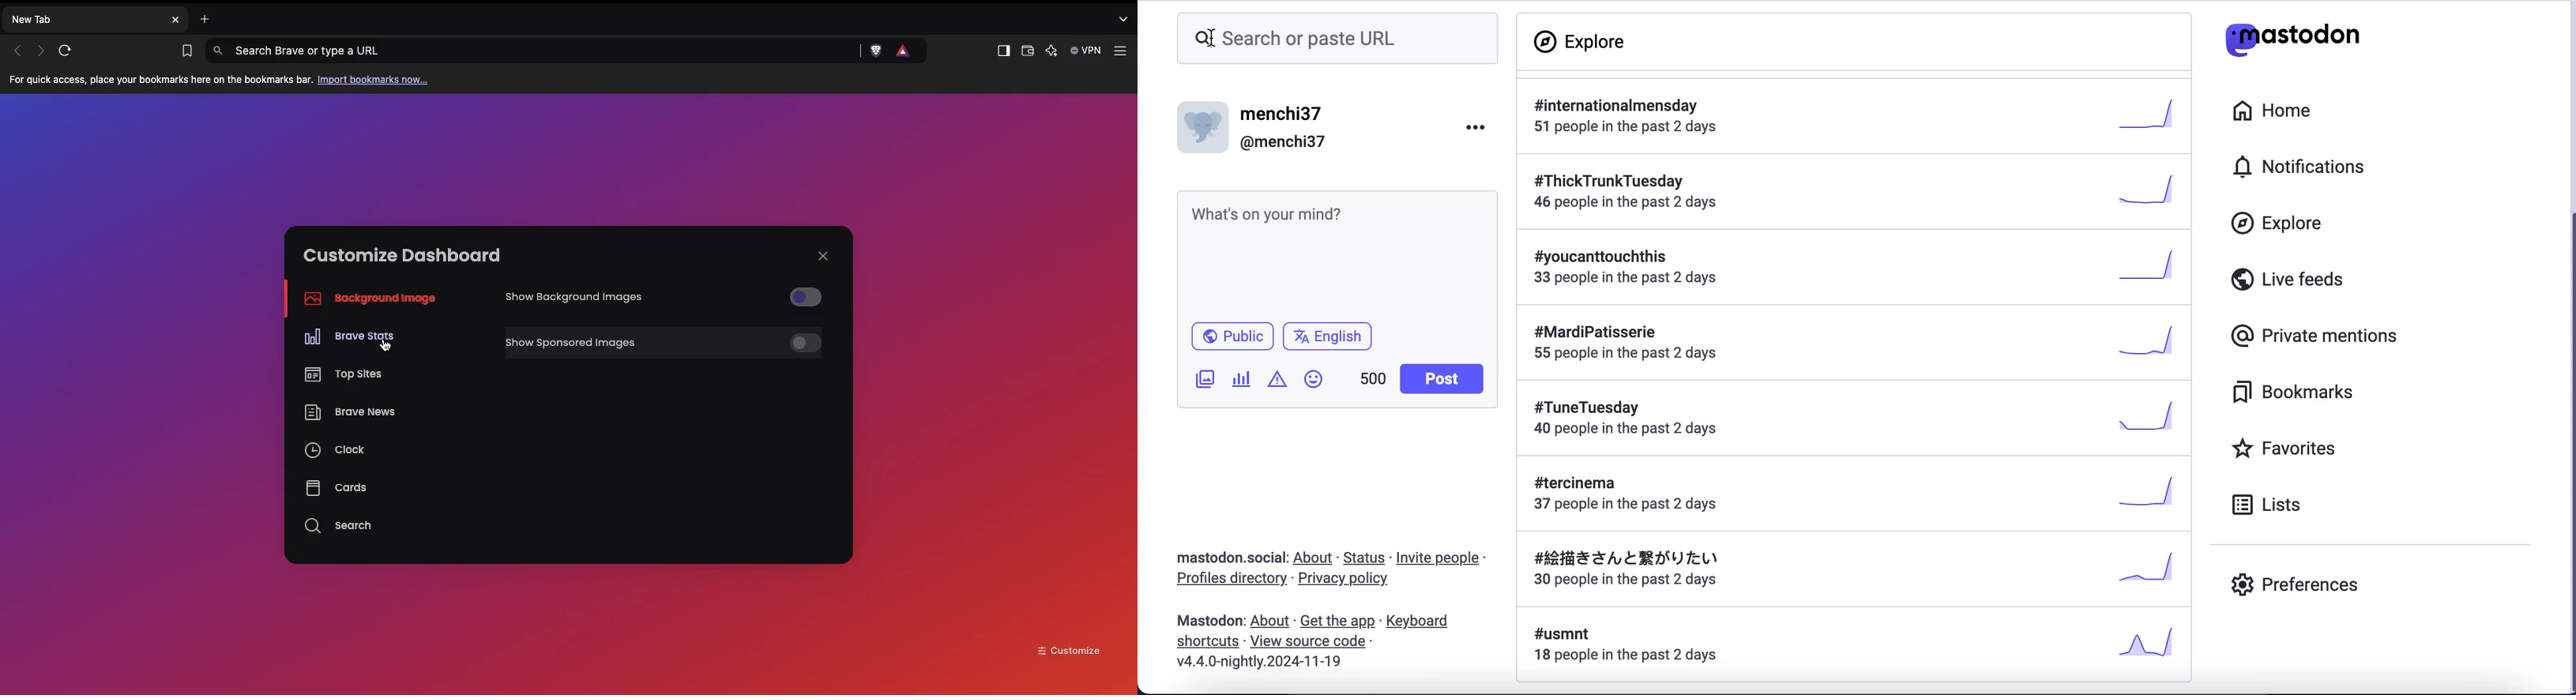  Describe the element at coordinates (2296, 392) in the screenshot. I see `bookmarks` at that location.